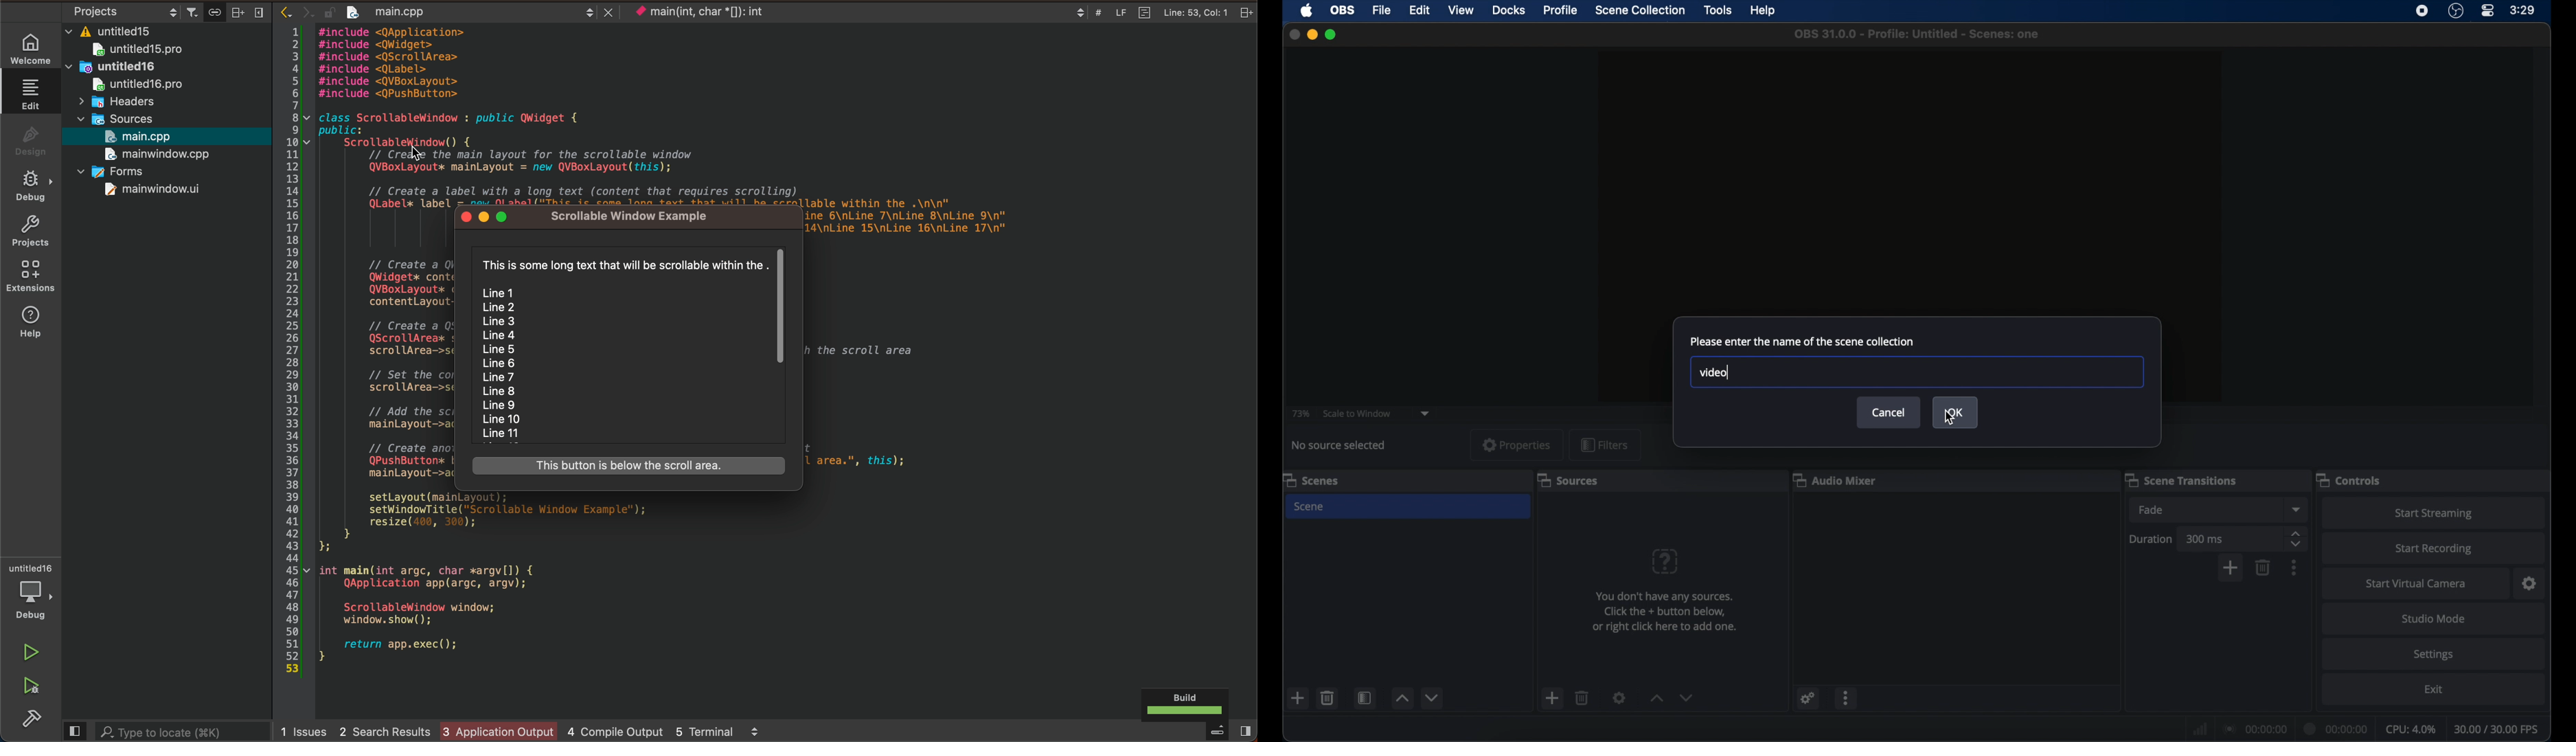  I want to click on info, so click(1665, 611).